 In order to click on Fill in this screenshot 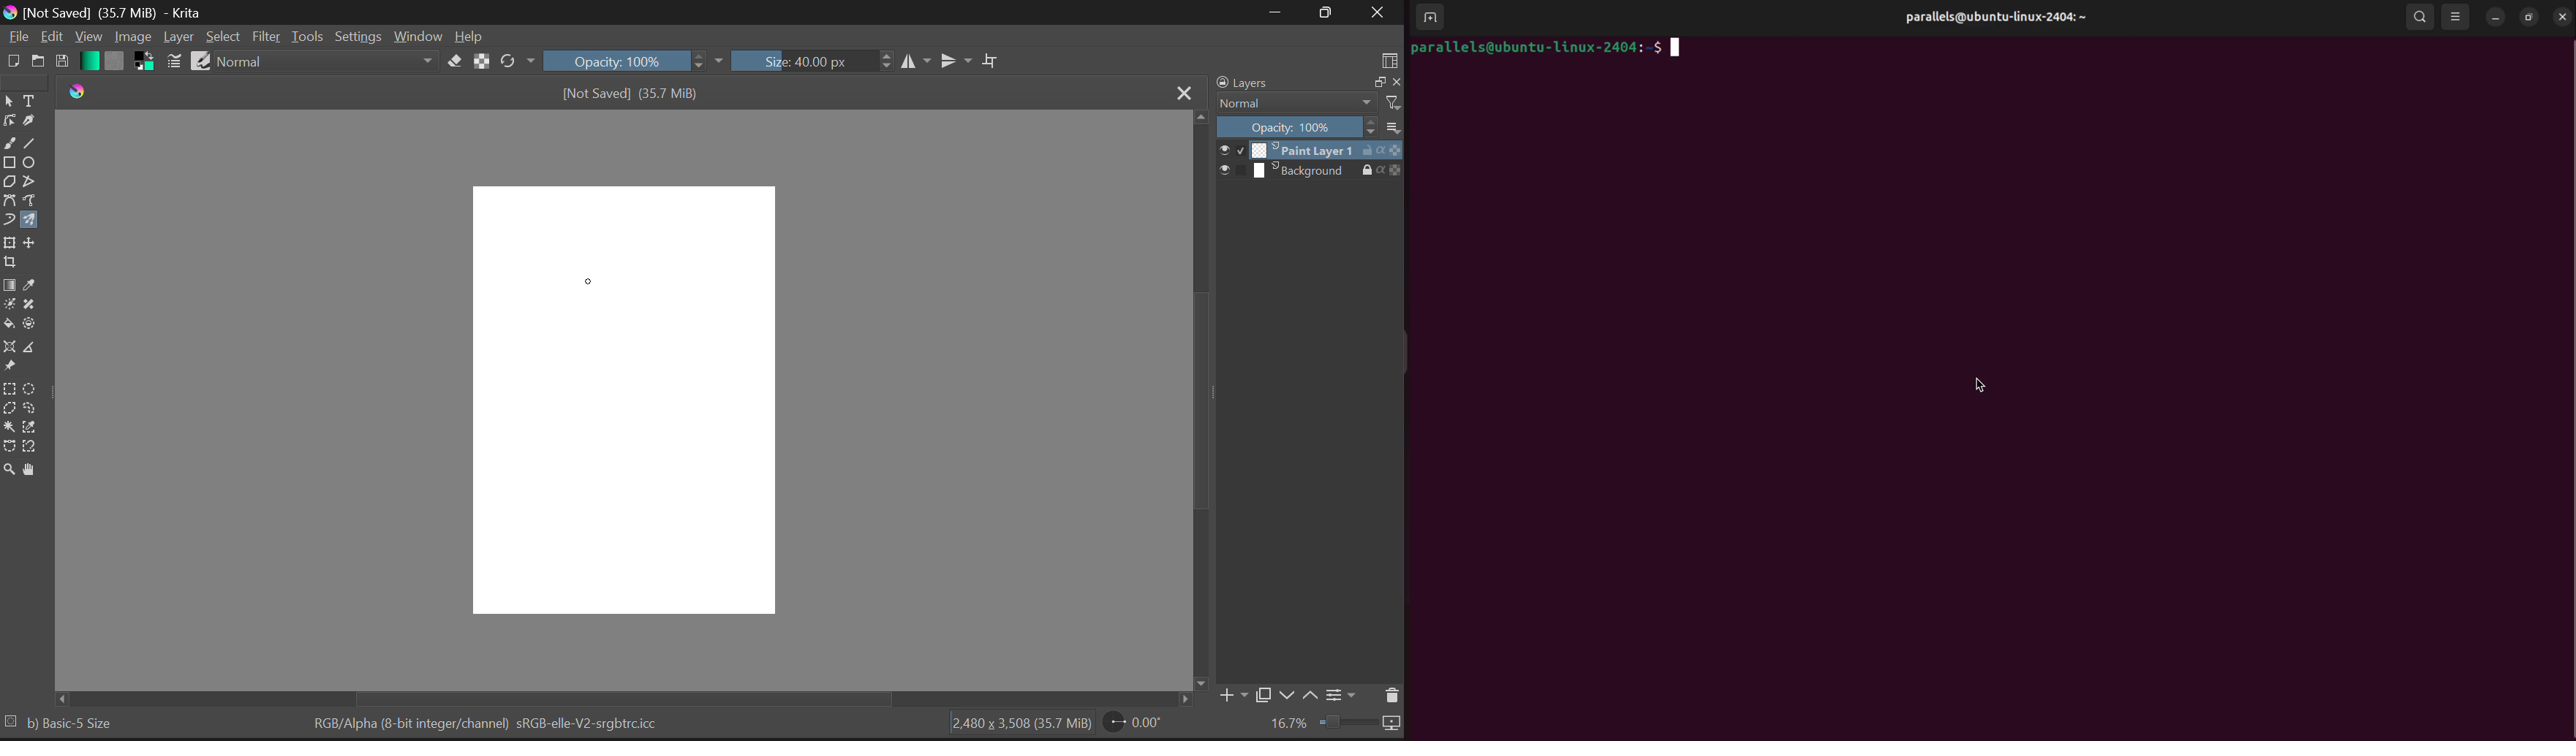, I will do `click(9, 322)`.